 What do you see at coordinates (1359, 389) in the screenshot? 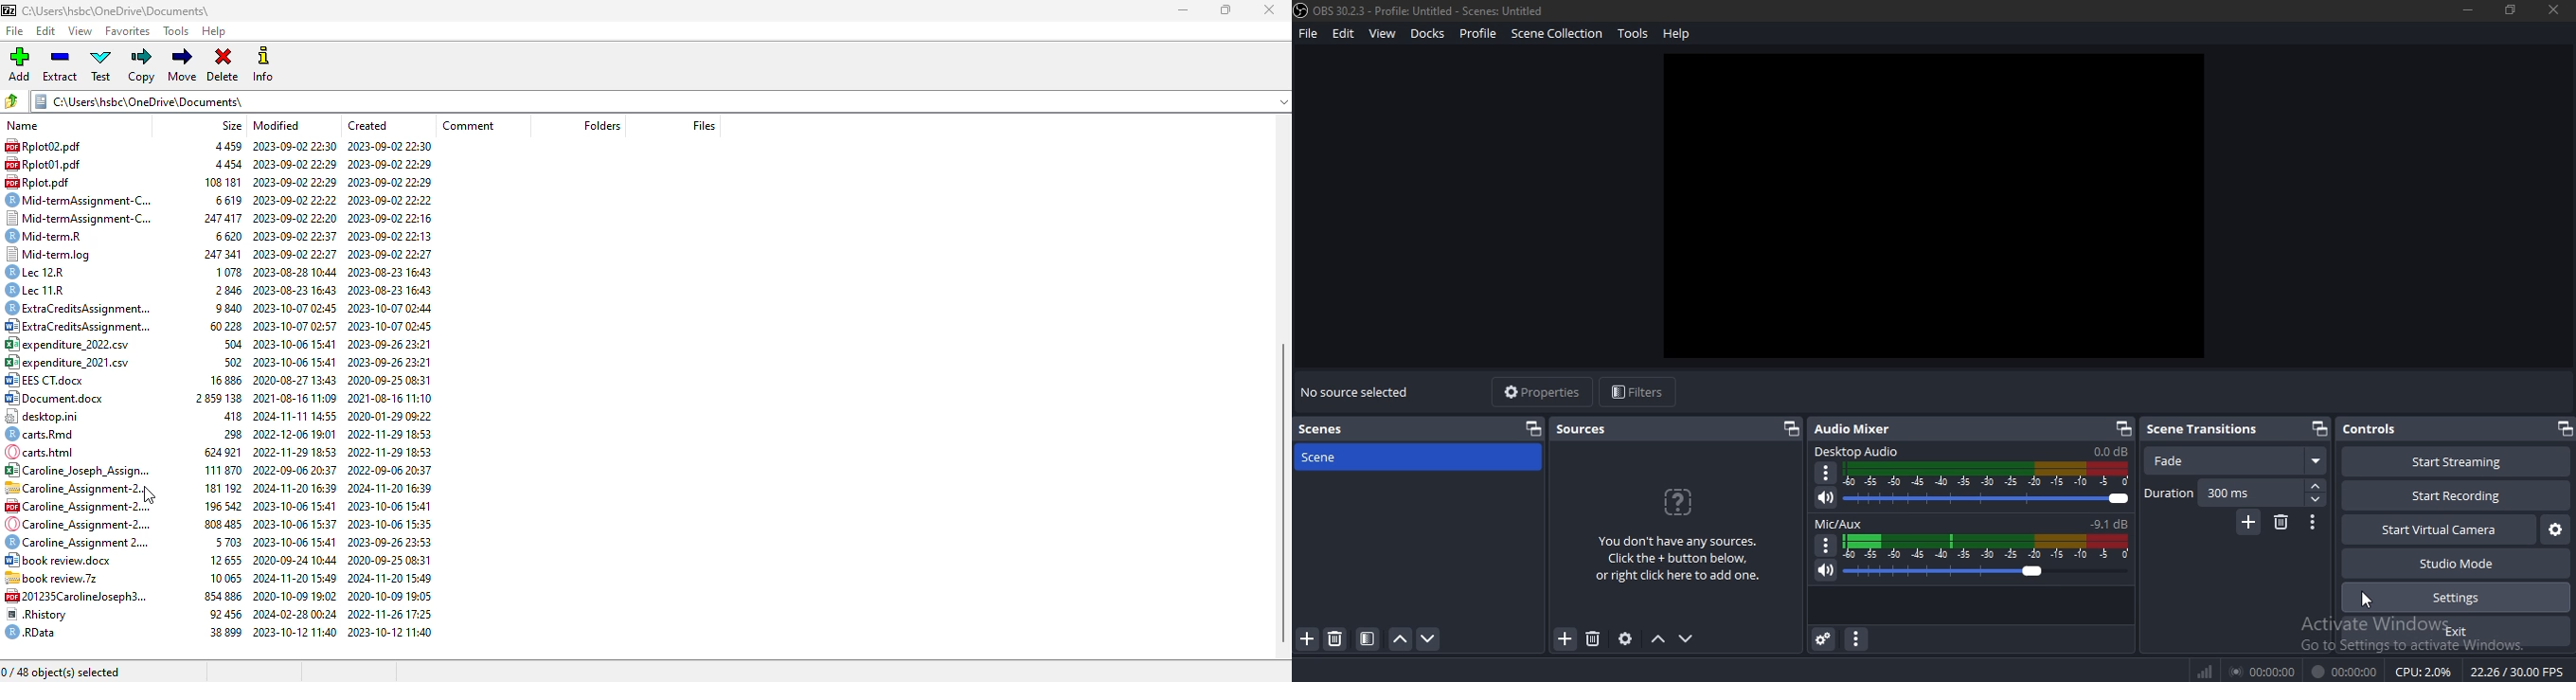
I see `no source selected` at bounding box center [1359, 389].